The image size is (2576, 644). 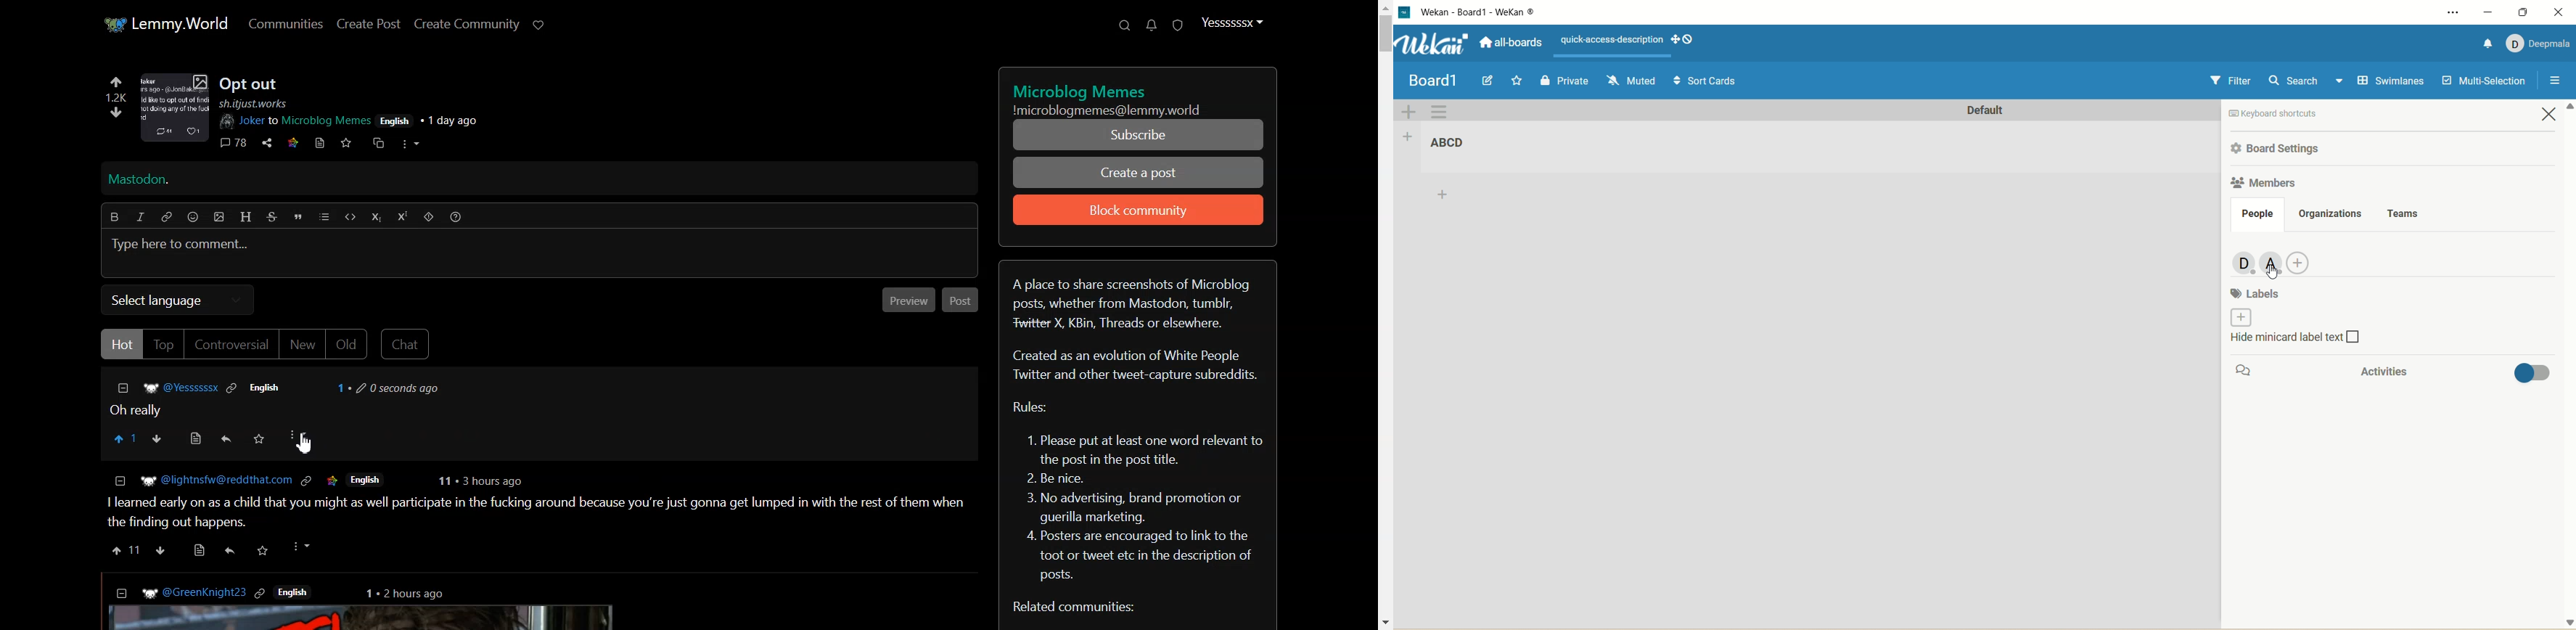 I want to click on Posts, so click(x=534, y=499).